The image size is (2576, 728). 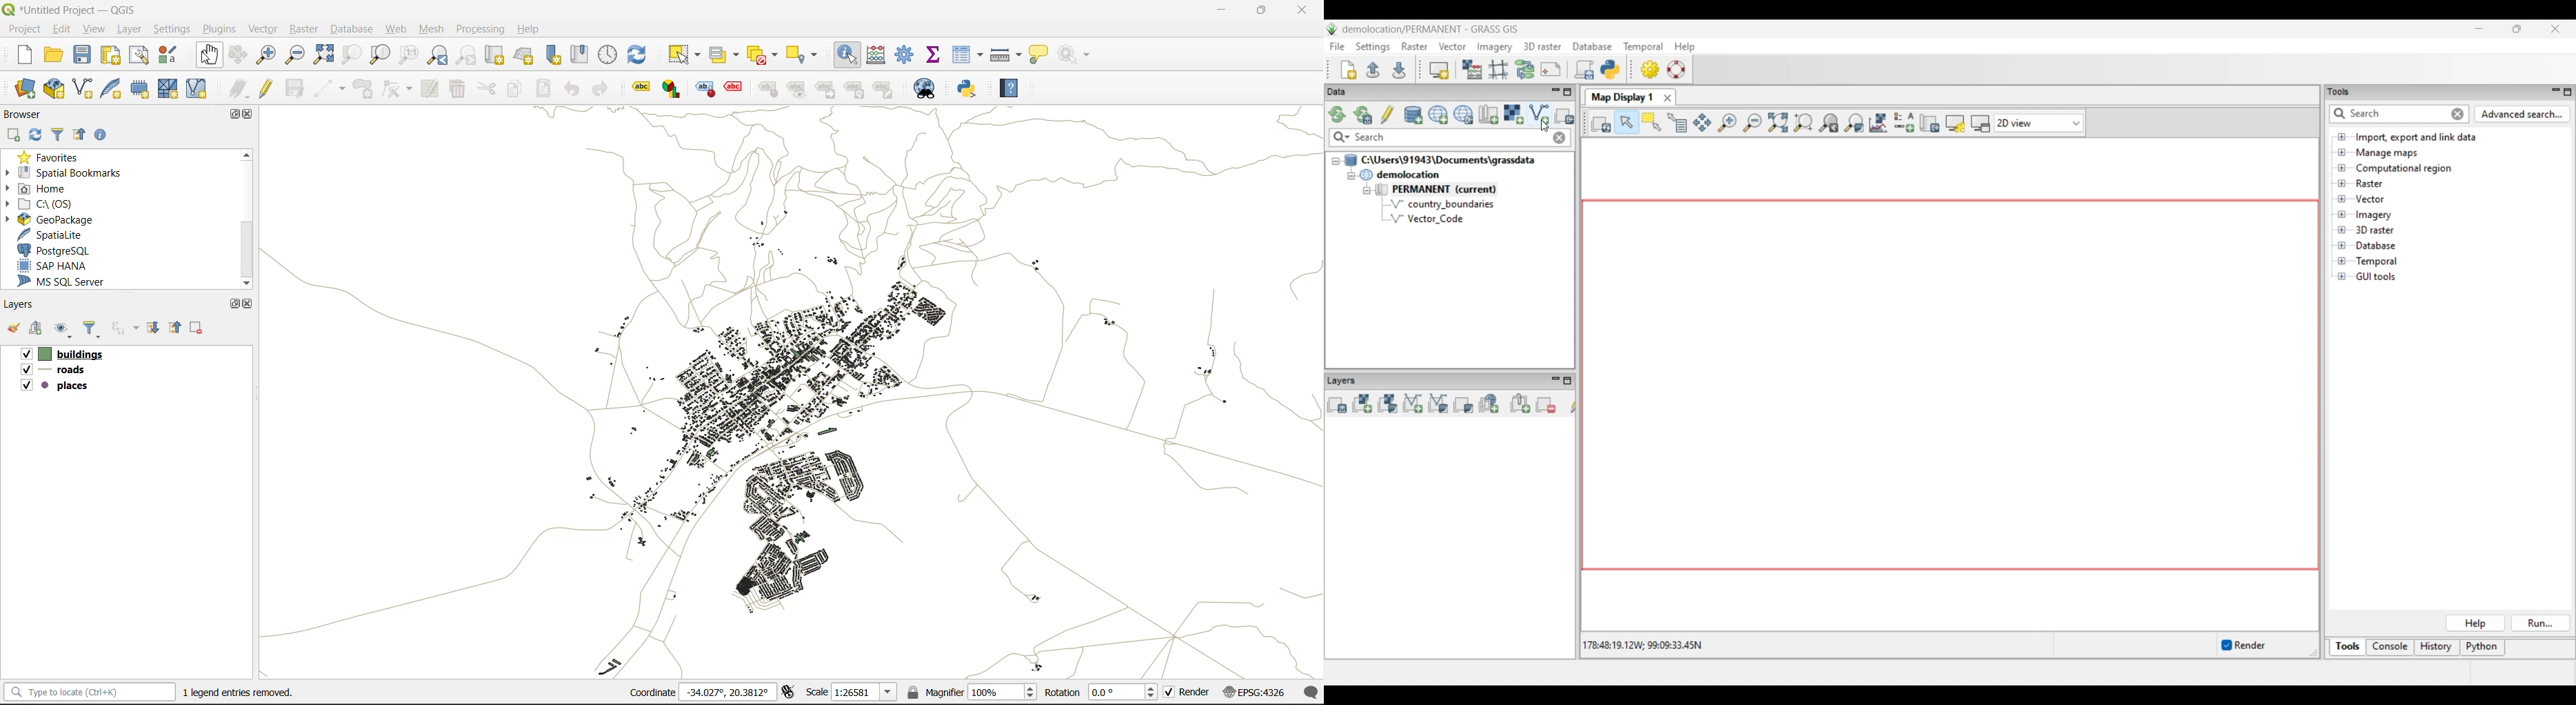 I want to click on manage map, so click(x=66, y=330).